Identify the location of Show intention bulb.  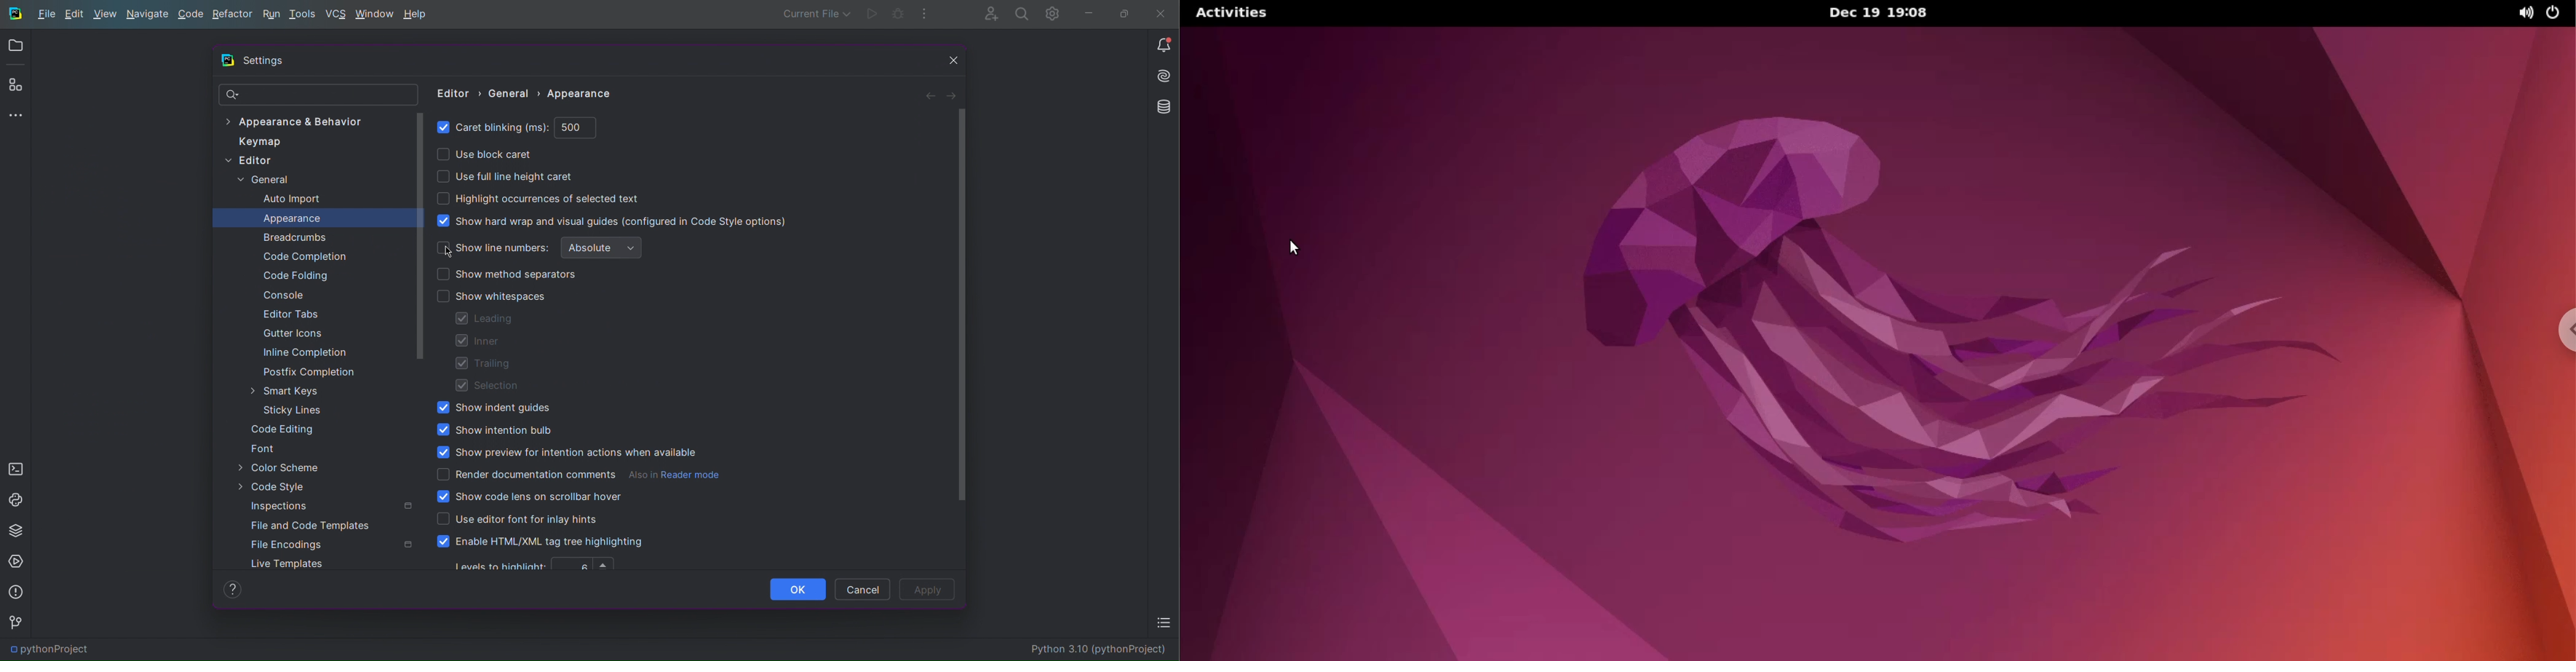
(495, 429).